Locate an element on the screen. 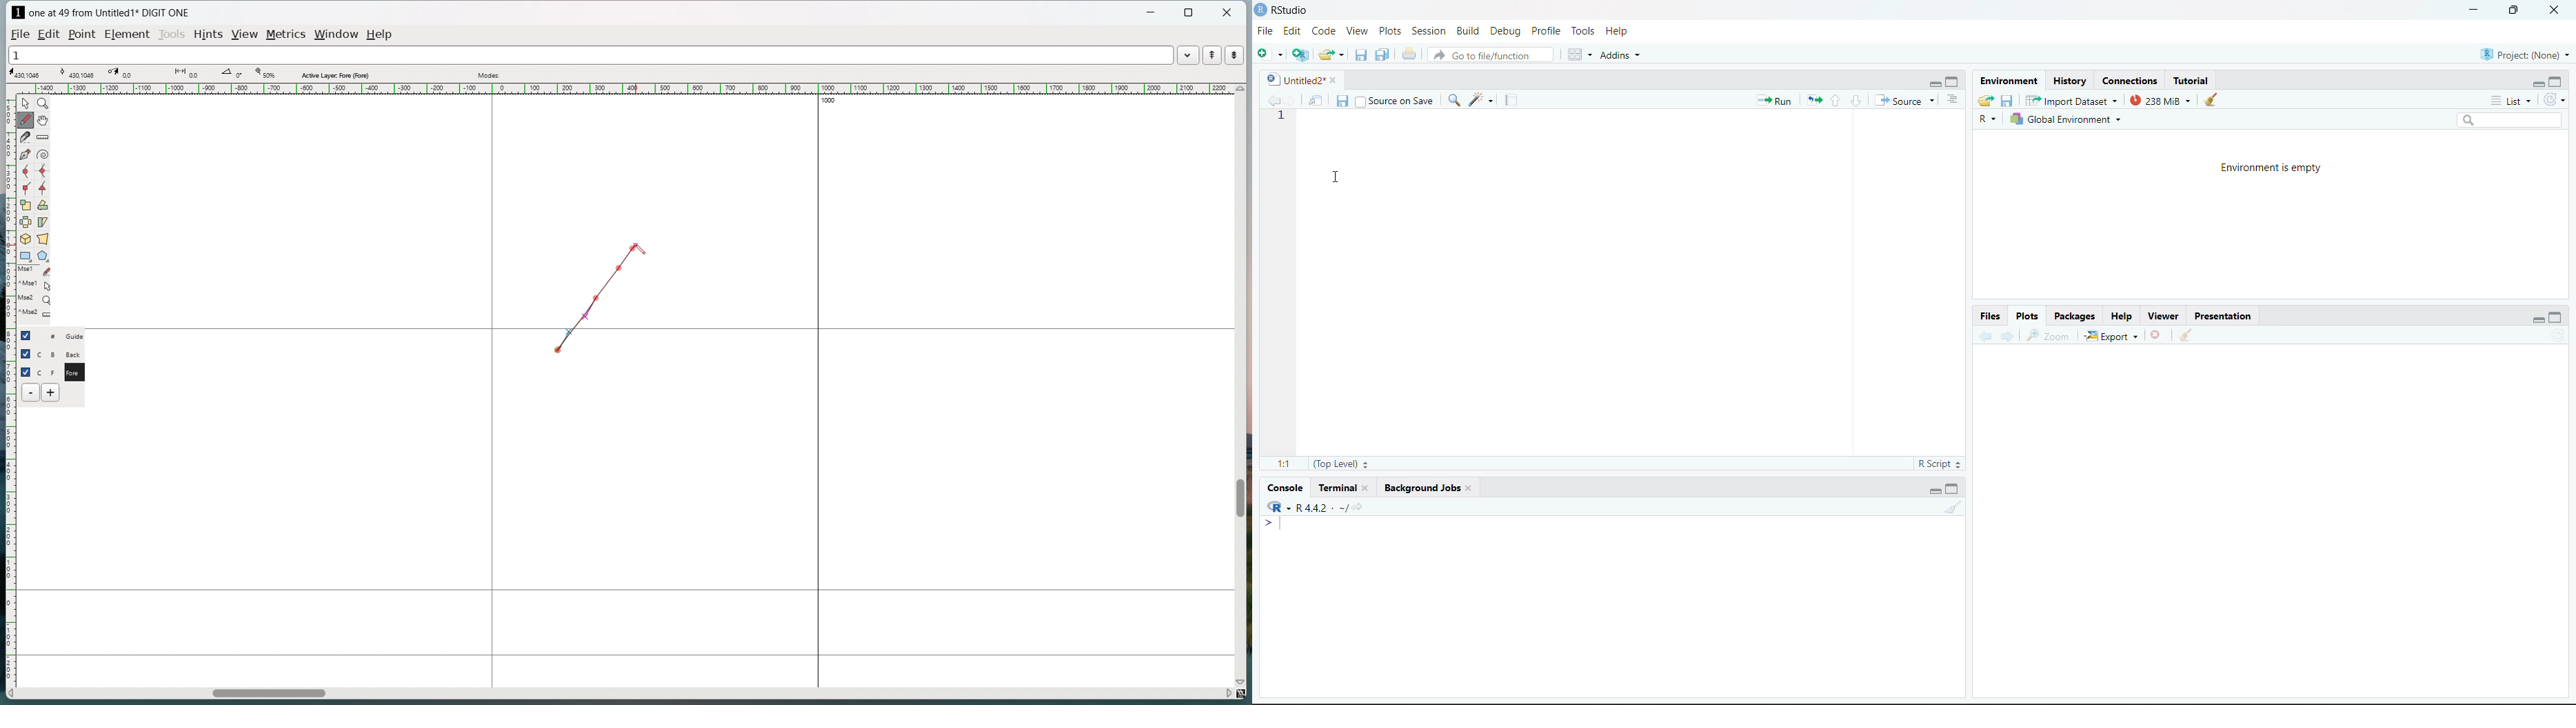 Image resolution: width=2576 pixels, height=728 pixels. RStudio is located at coordinates (1291, 10).